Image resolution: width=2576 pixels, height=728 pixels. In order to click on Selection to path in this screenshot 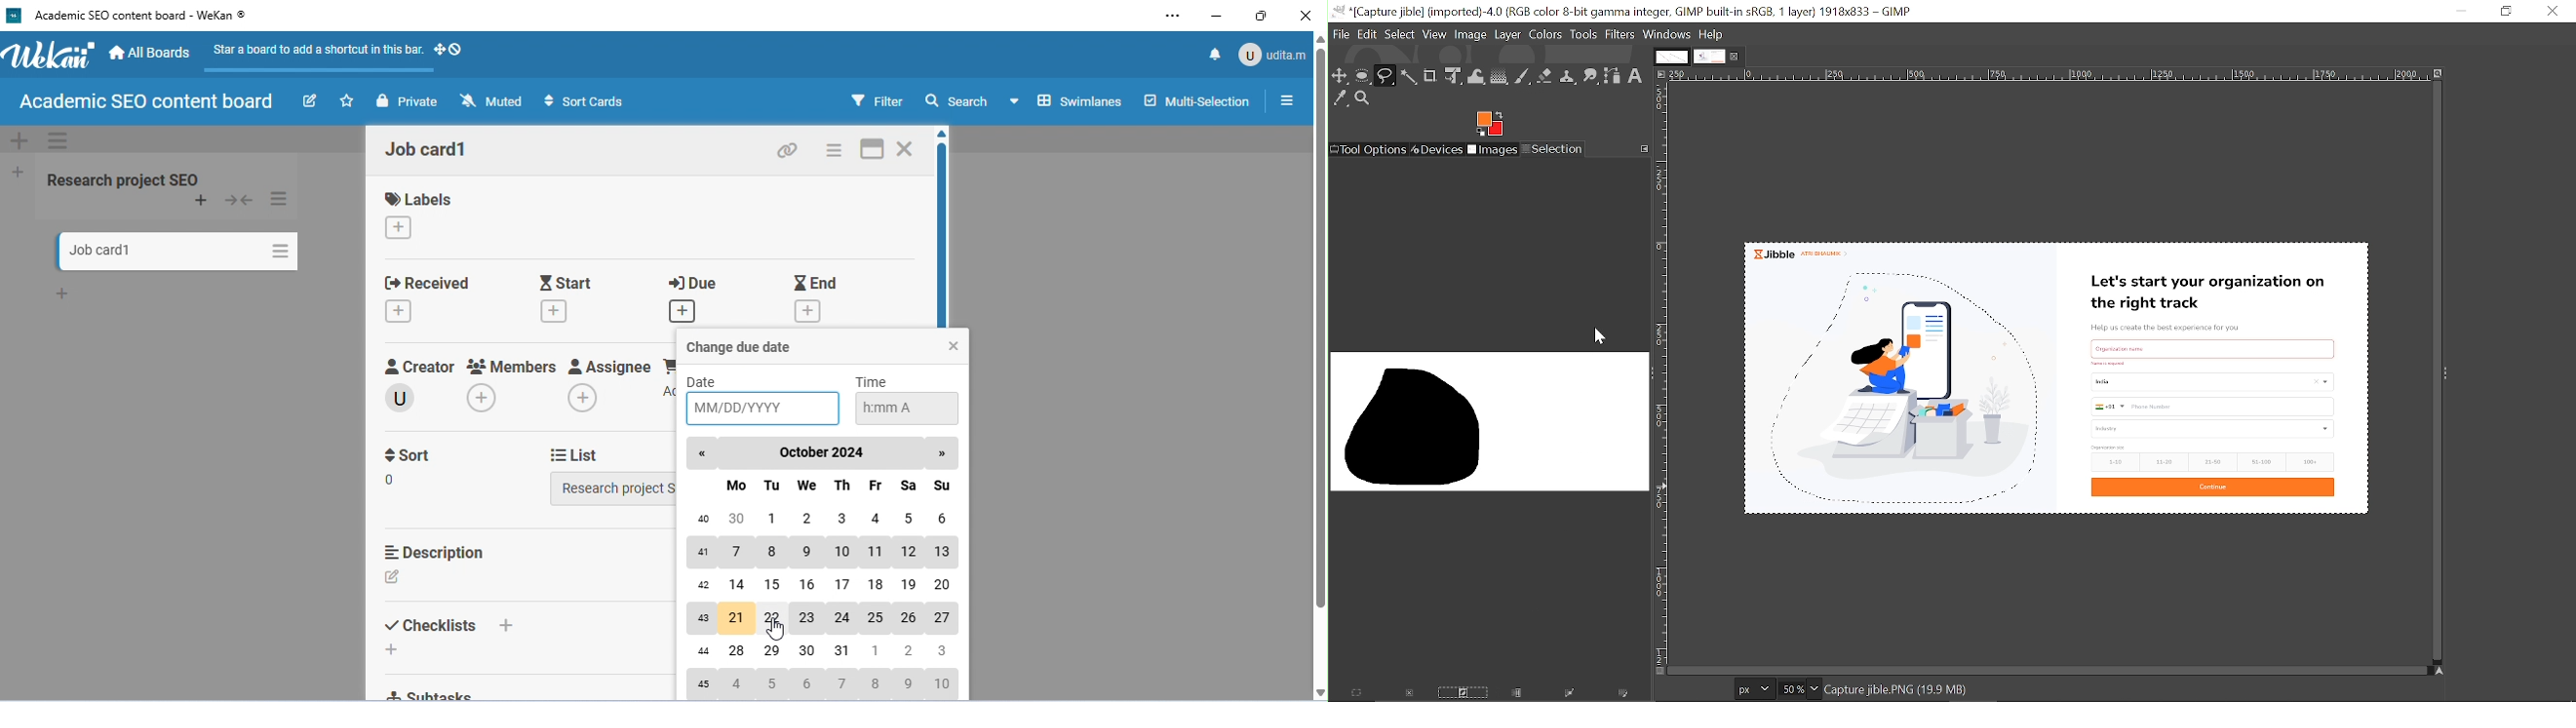, I will do `click(1572, 695)`.